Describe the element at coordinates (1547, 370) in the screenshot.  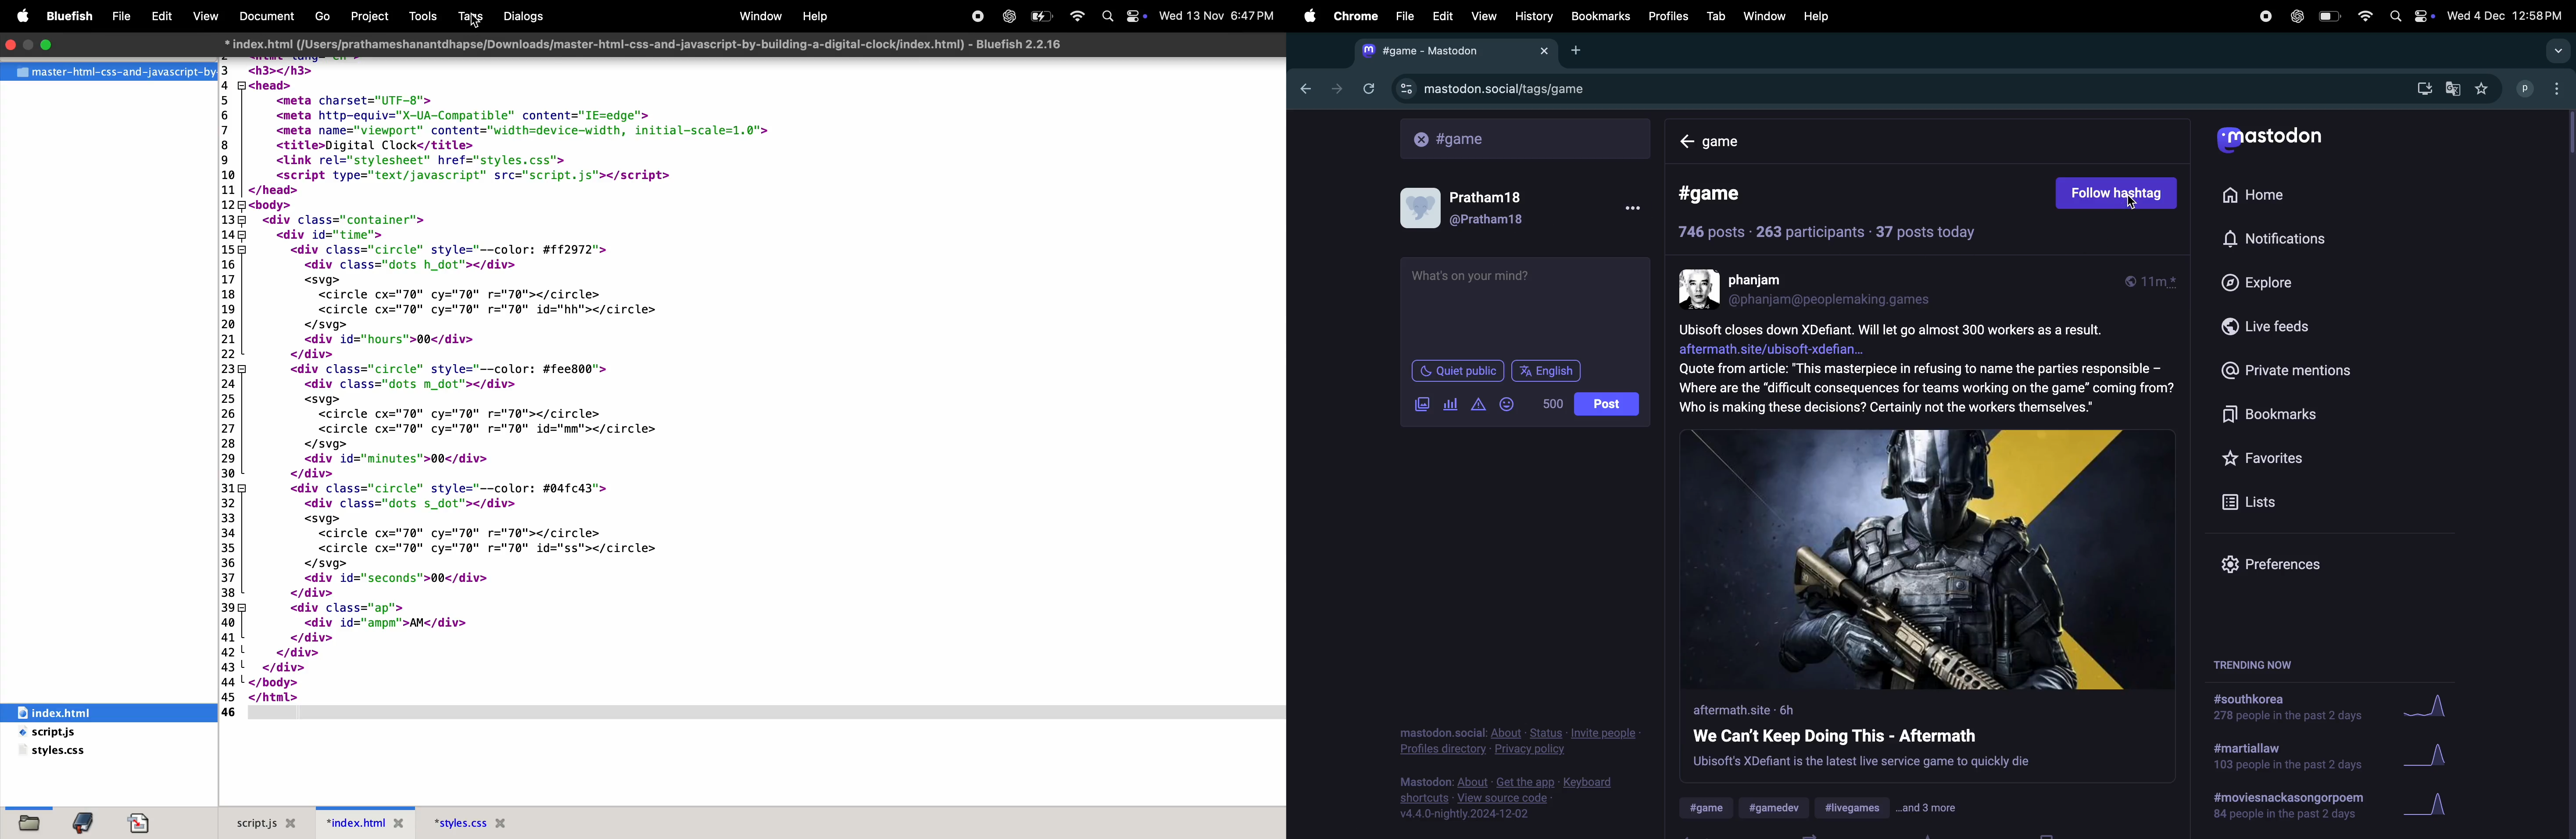
I see `English` at that location.